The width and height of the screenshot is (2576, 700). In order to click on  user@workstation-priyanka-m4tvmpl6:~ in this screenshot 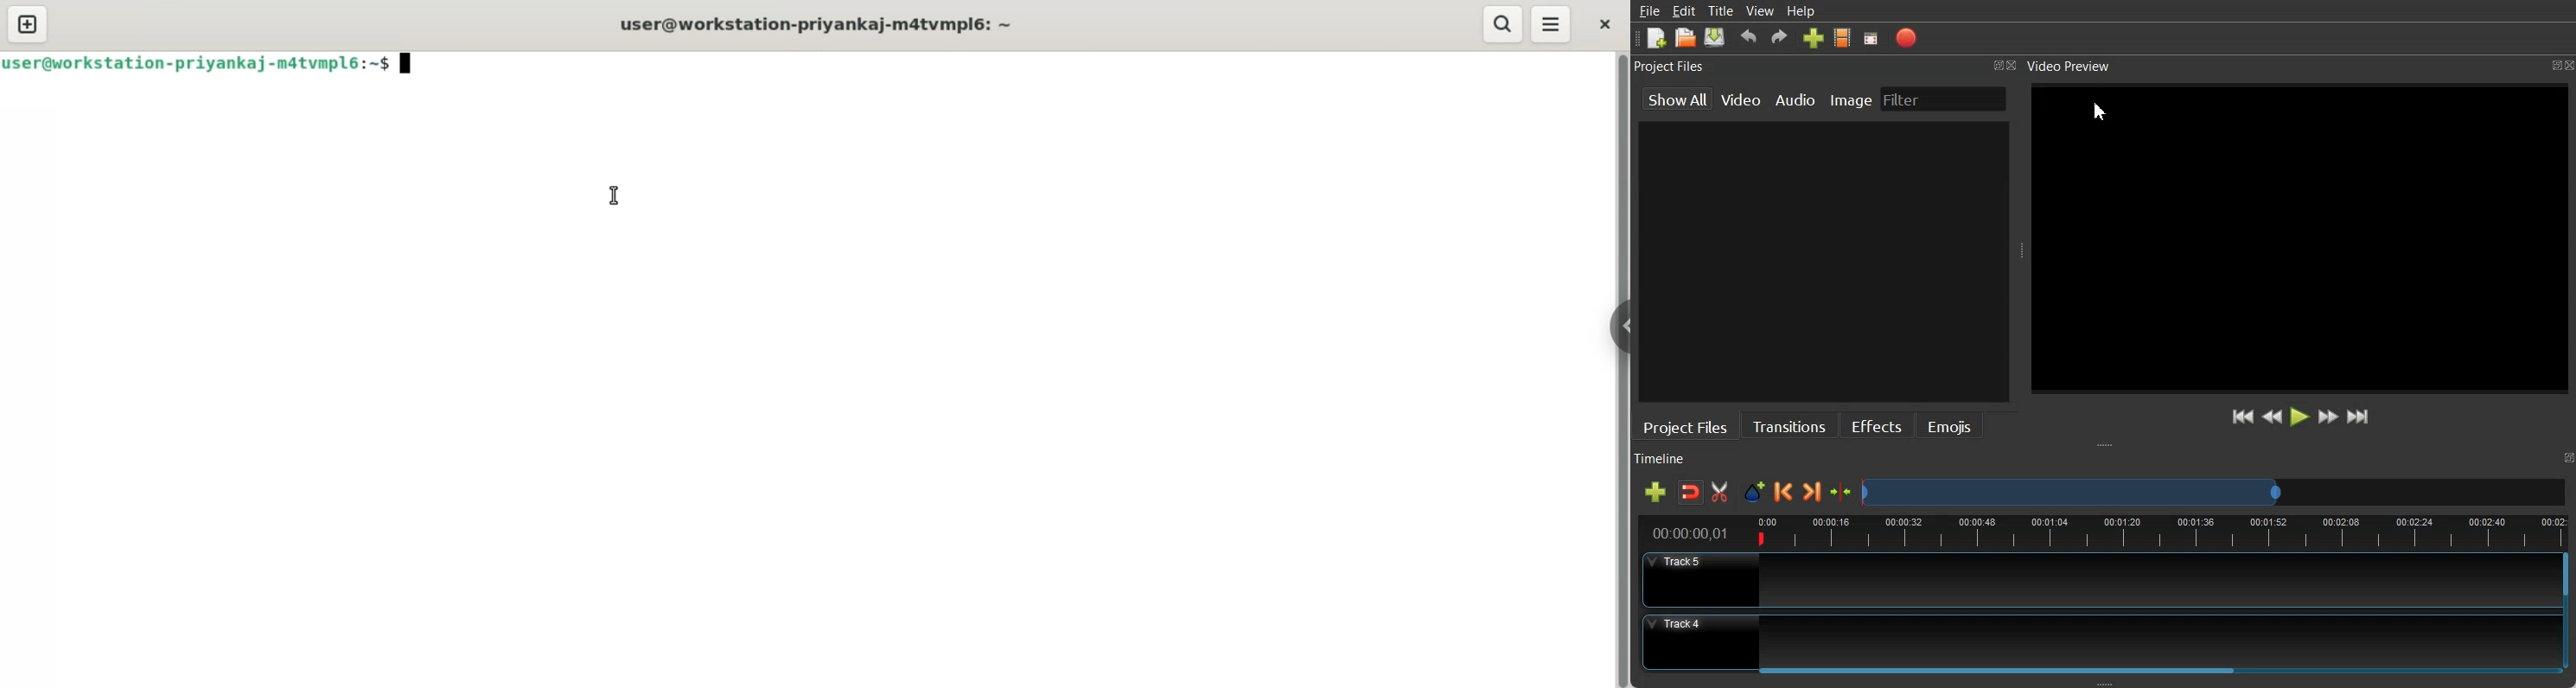, I will do `click(821, 25)`.